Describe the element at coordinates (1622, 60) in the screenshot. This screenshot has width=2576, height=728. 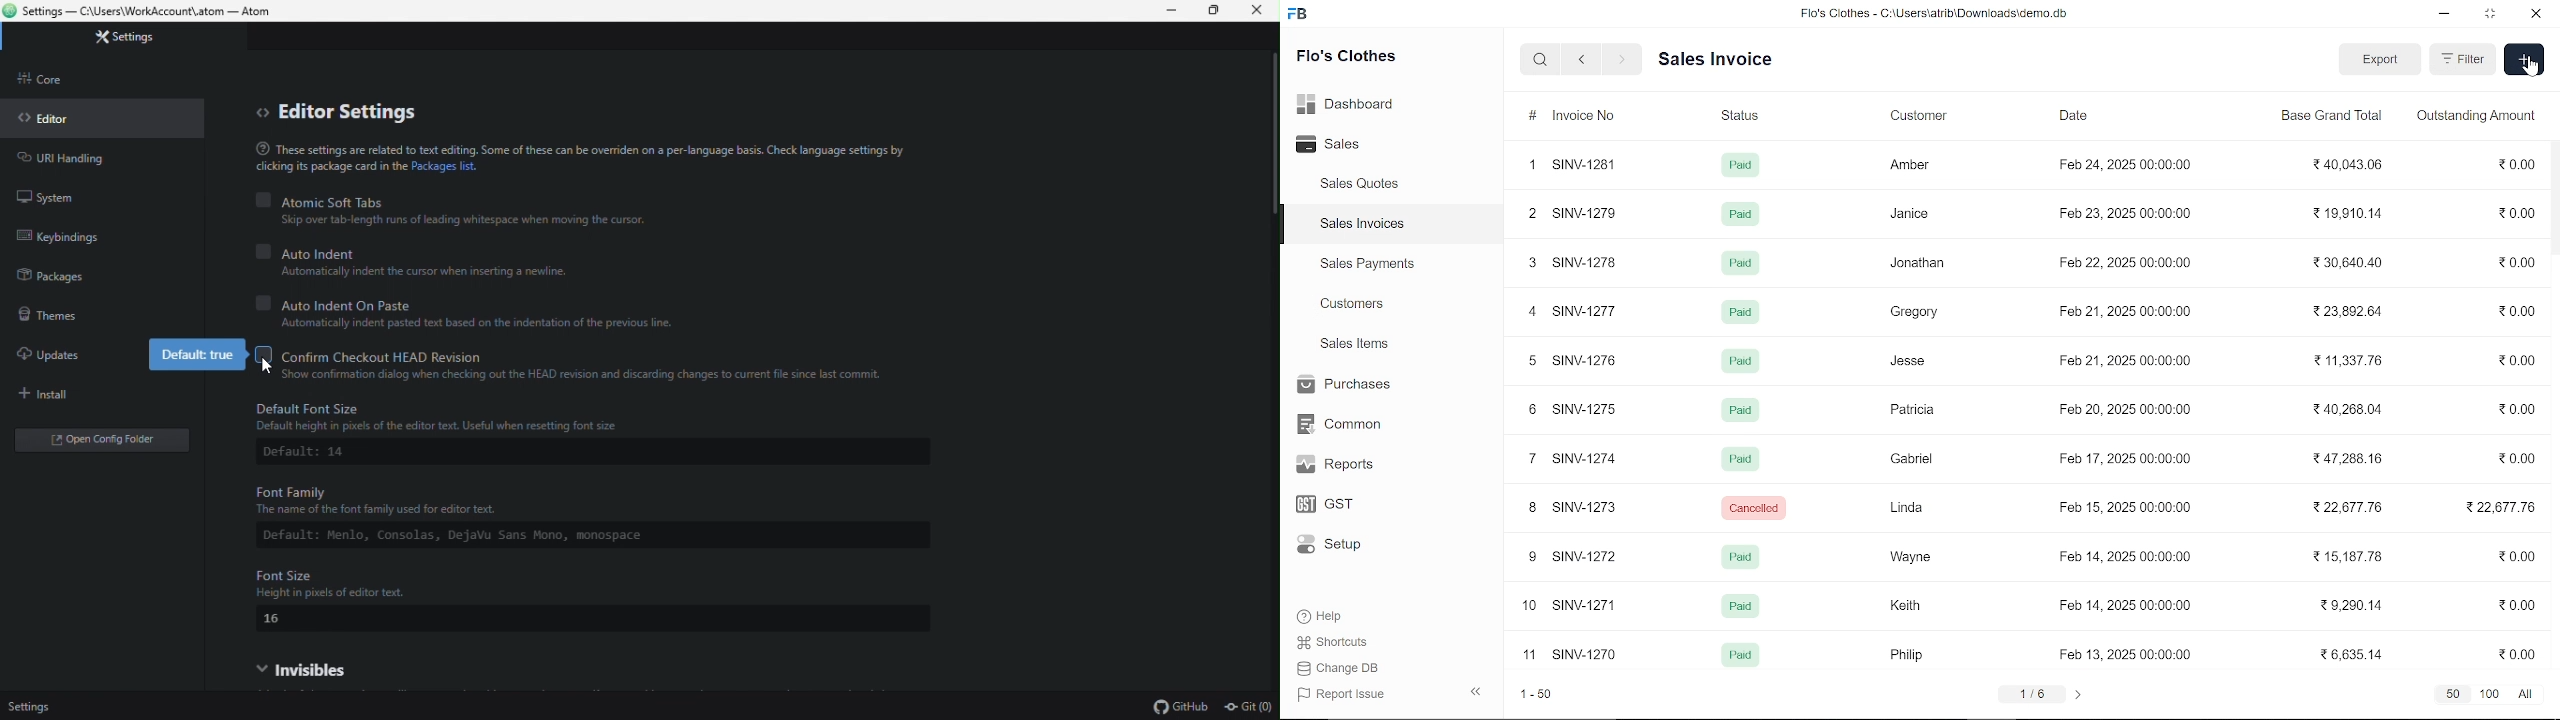
I see `next` at that location.